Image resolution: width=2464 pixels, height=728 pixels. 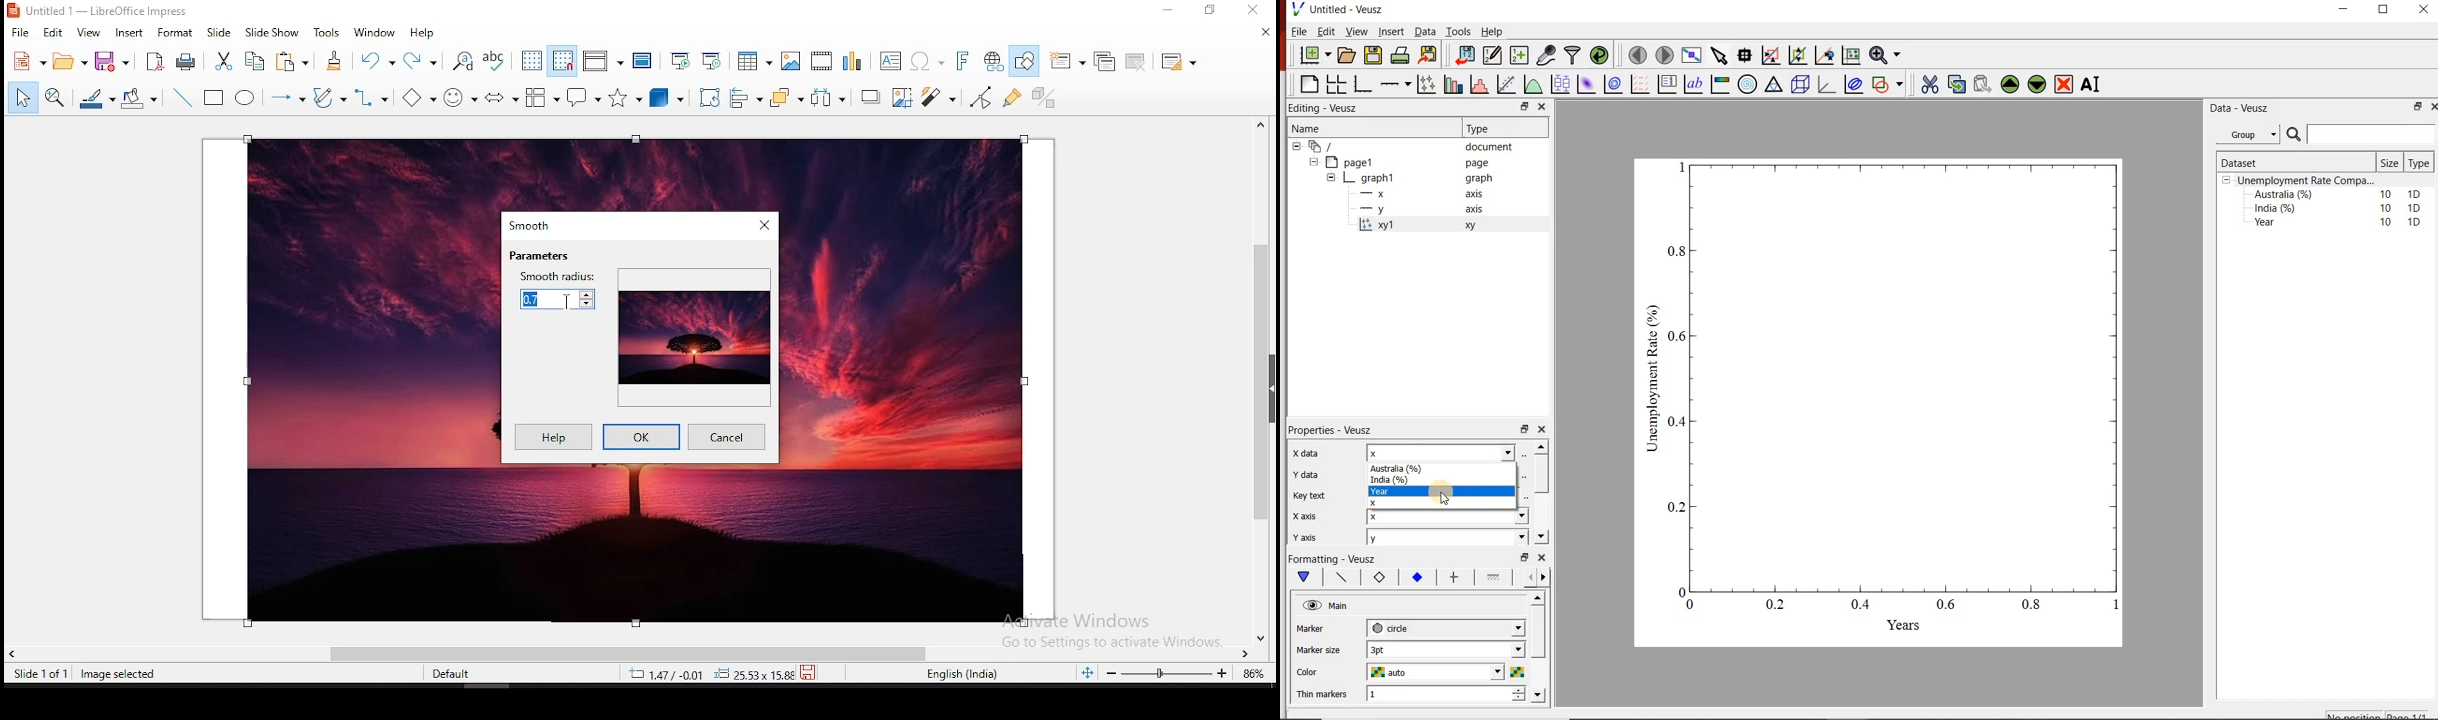 I want to click on help, so click(x=425, y=34).